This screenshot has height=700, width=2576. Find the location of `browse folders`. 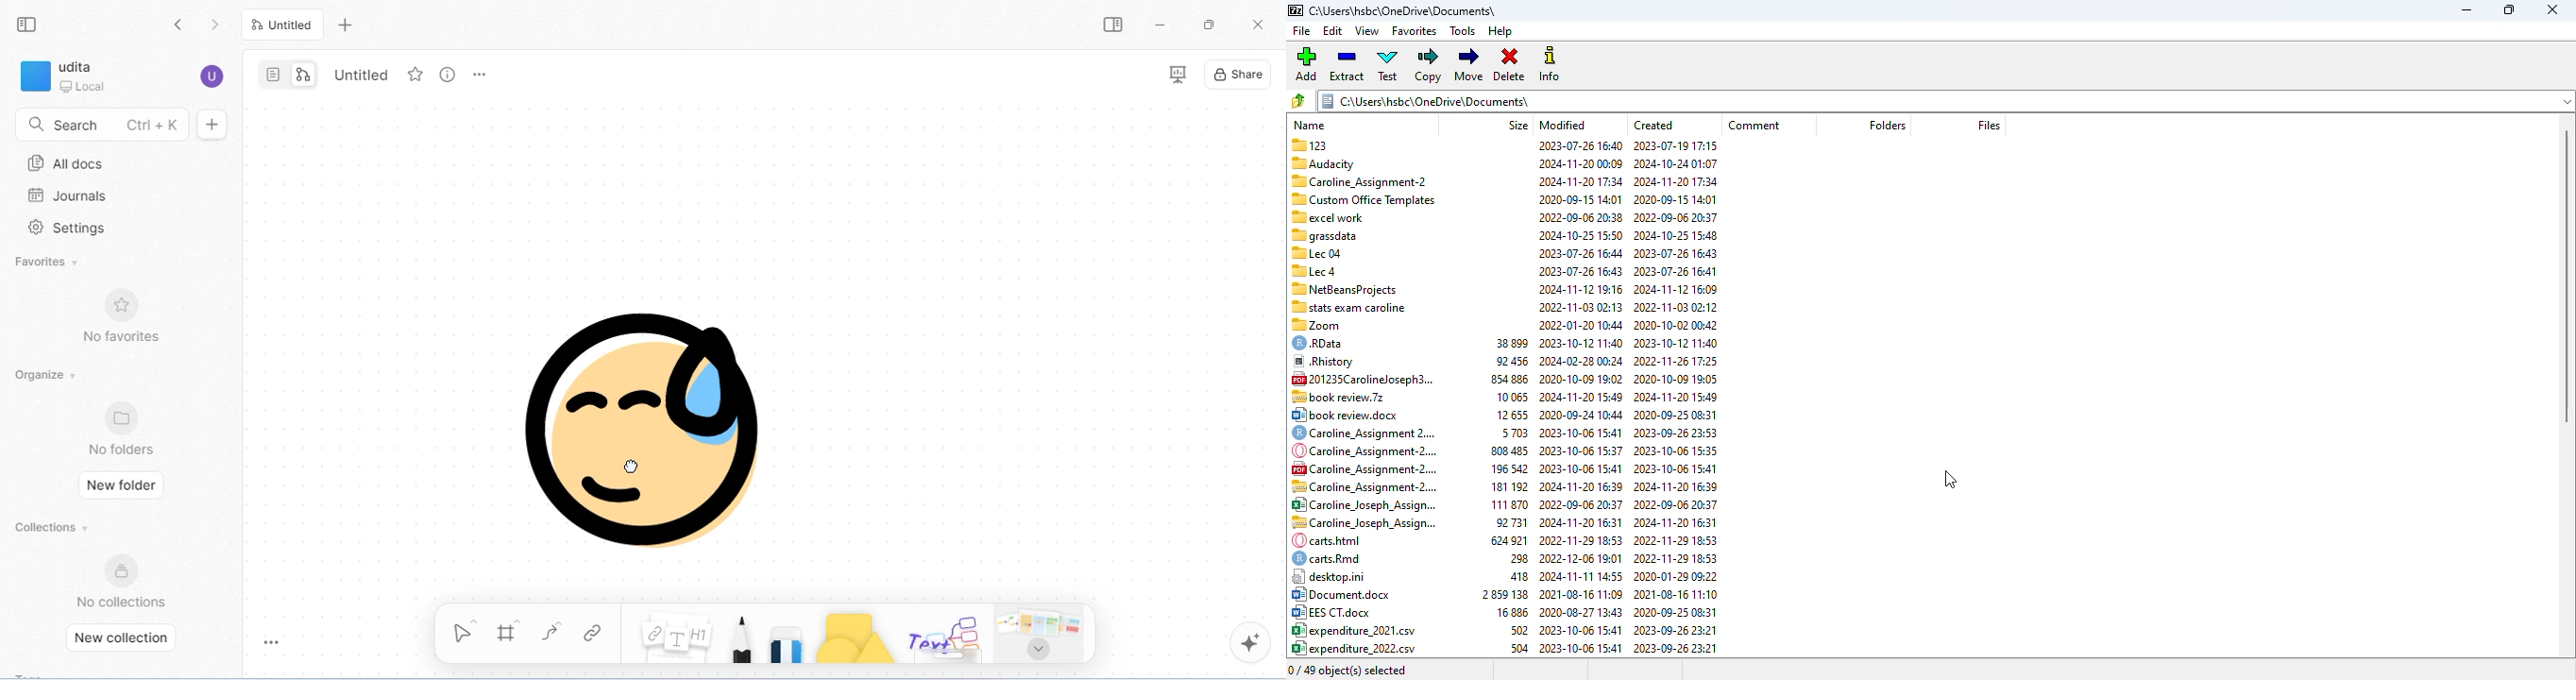

browse folders is located at coordinates (1298, 101).